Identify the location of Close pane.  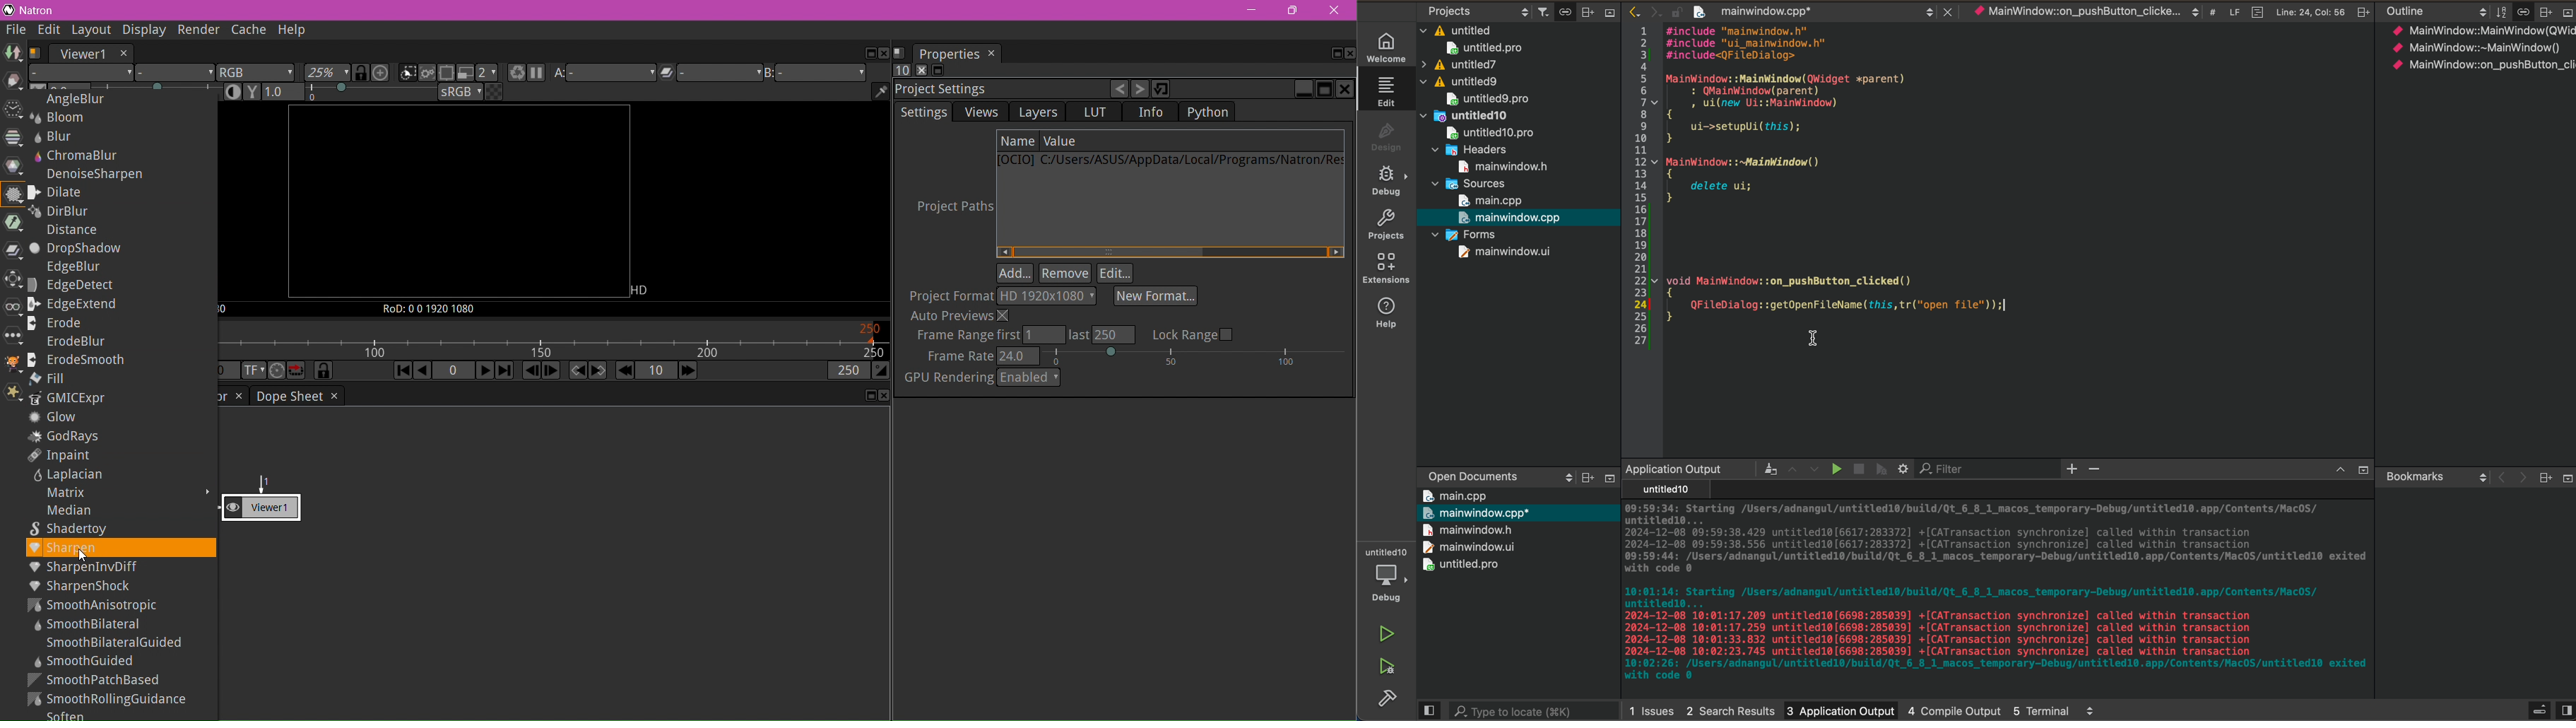
(882, 396).